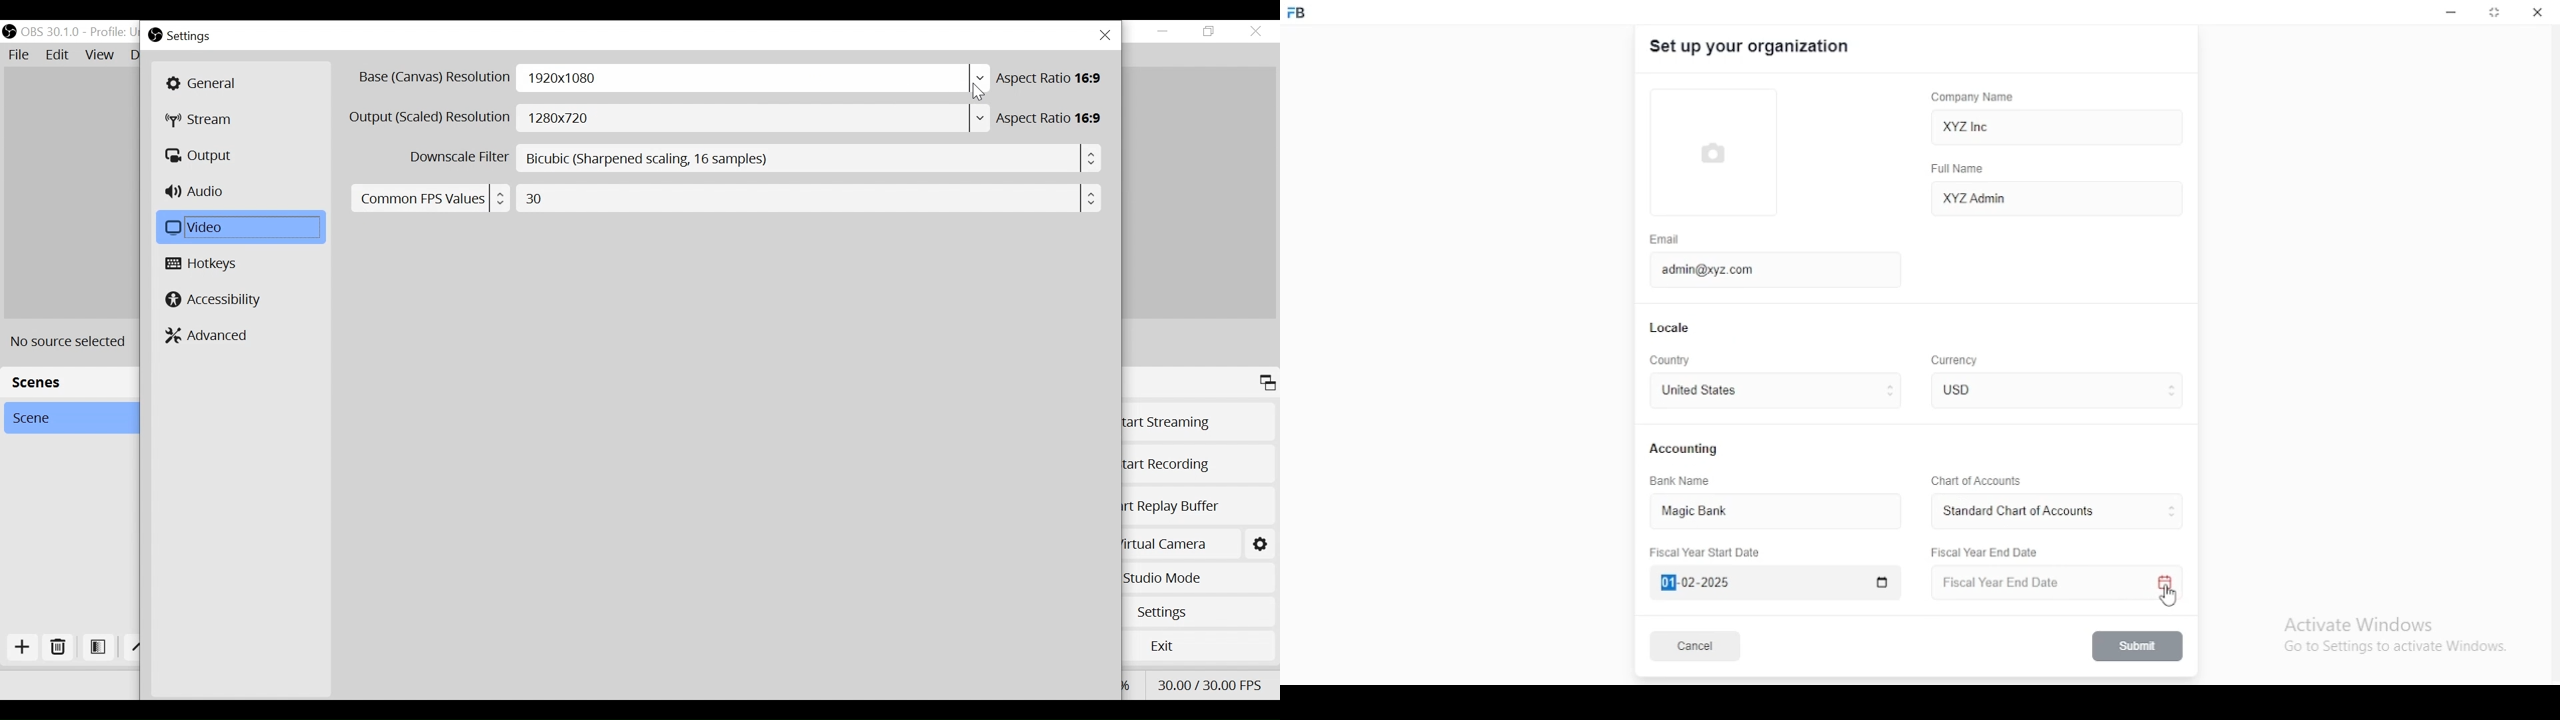 The image size is (2576, 728). What do you see at coordinates (1986, 552) in the screenshot?
I see `Fiscal Year End Date` at bounding box center [1986, 552].